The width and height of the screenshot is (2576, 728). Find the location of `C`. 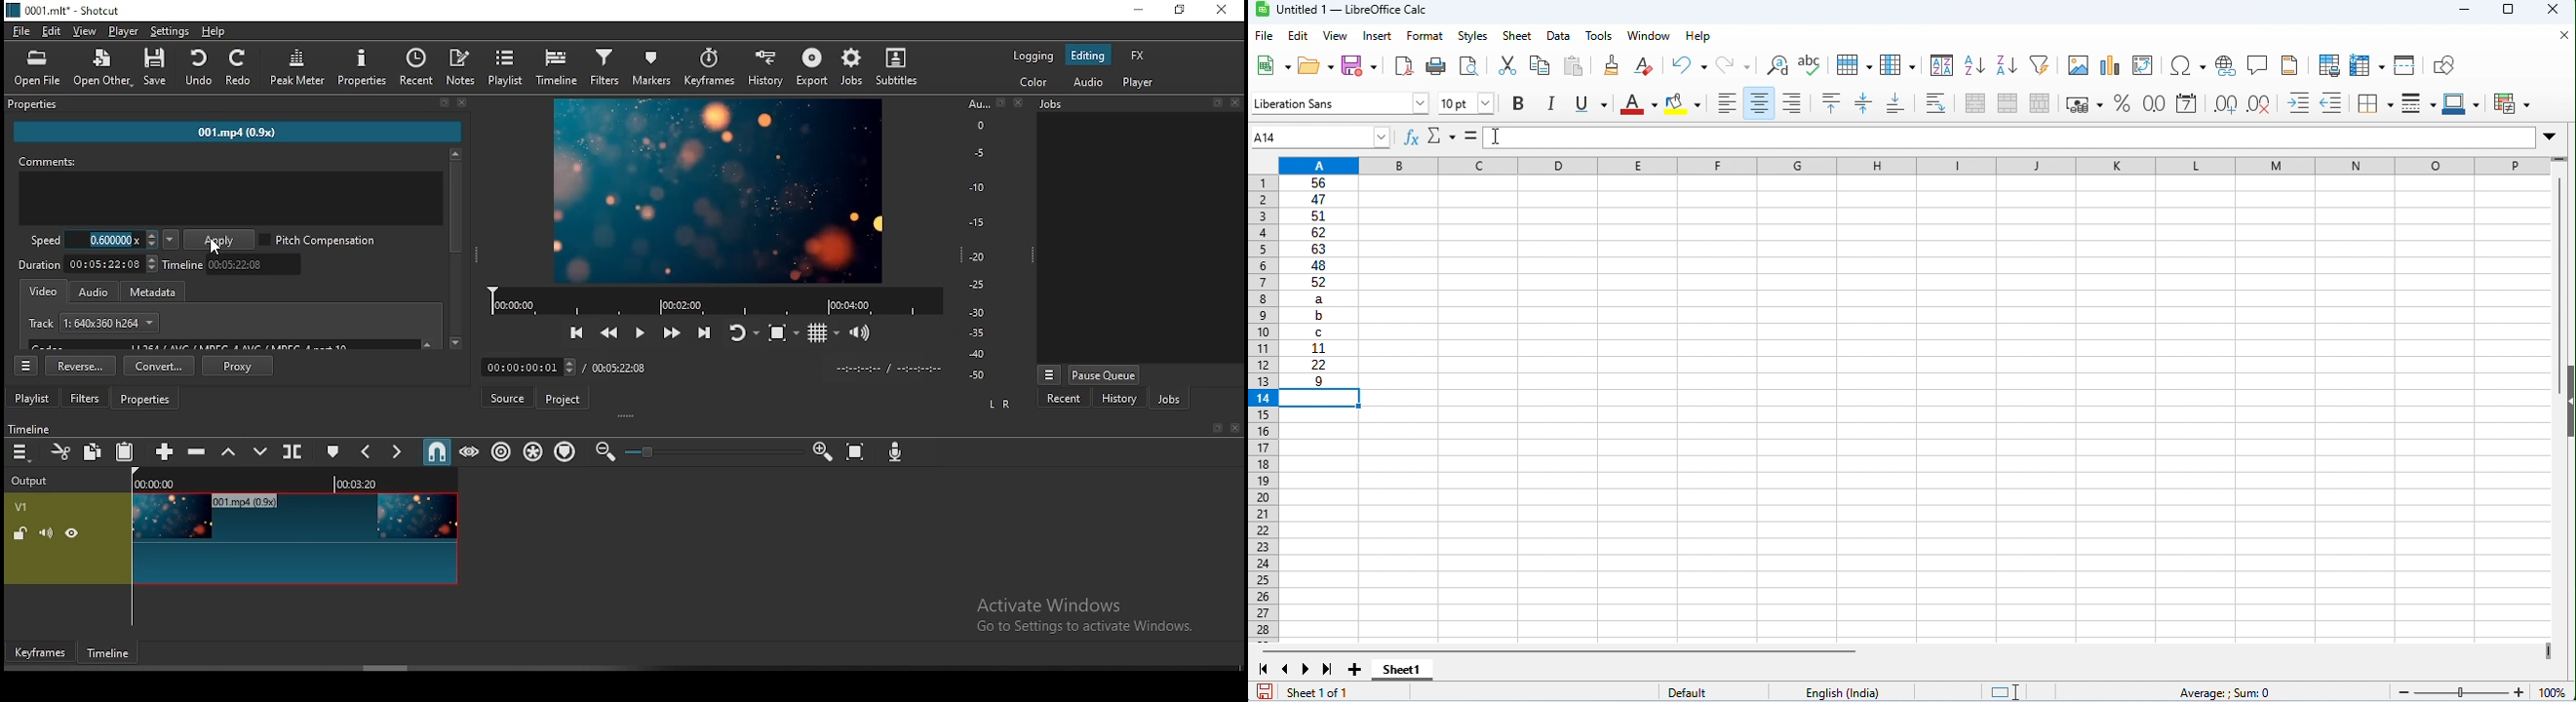

C is located at coordinates (1319, 332).